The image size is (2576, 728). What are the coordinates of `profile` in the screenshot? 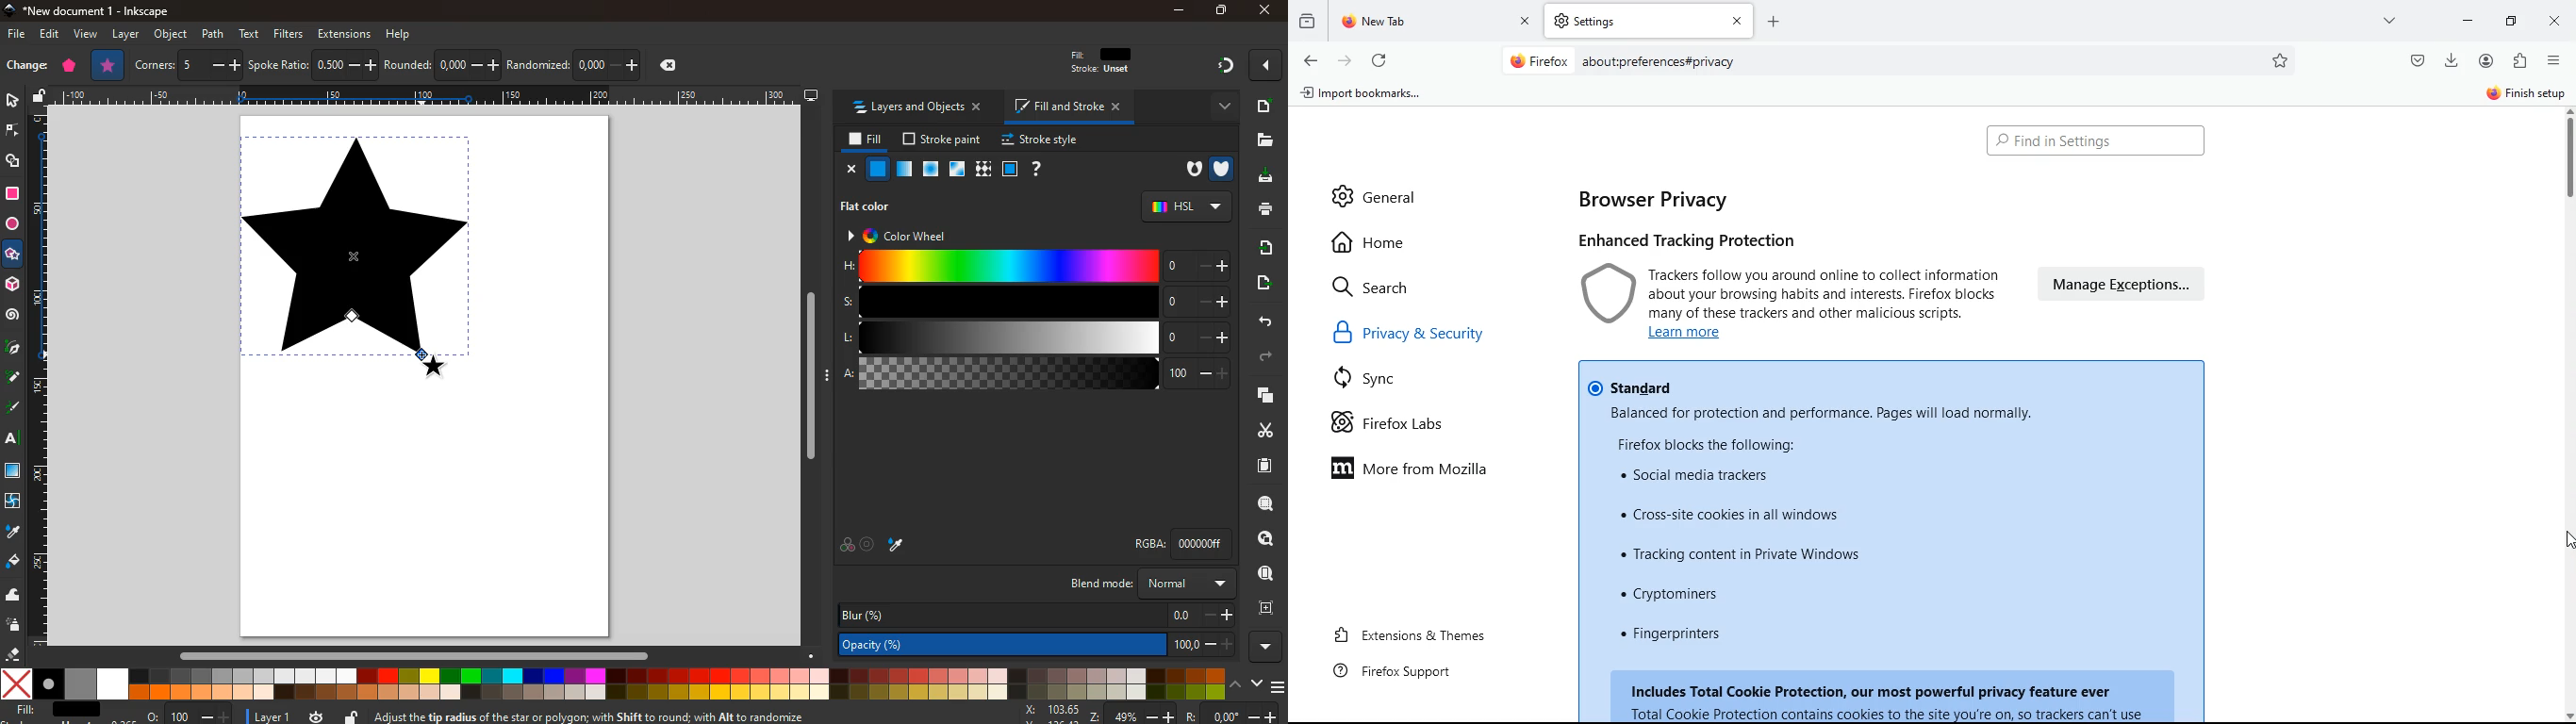 It's located at (2490, 60).